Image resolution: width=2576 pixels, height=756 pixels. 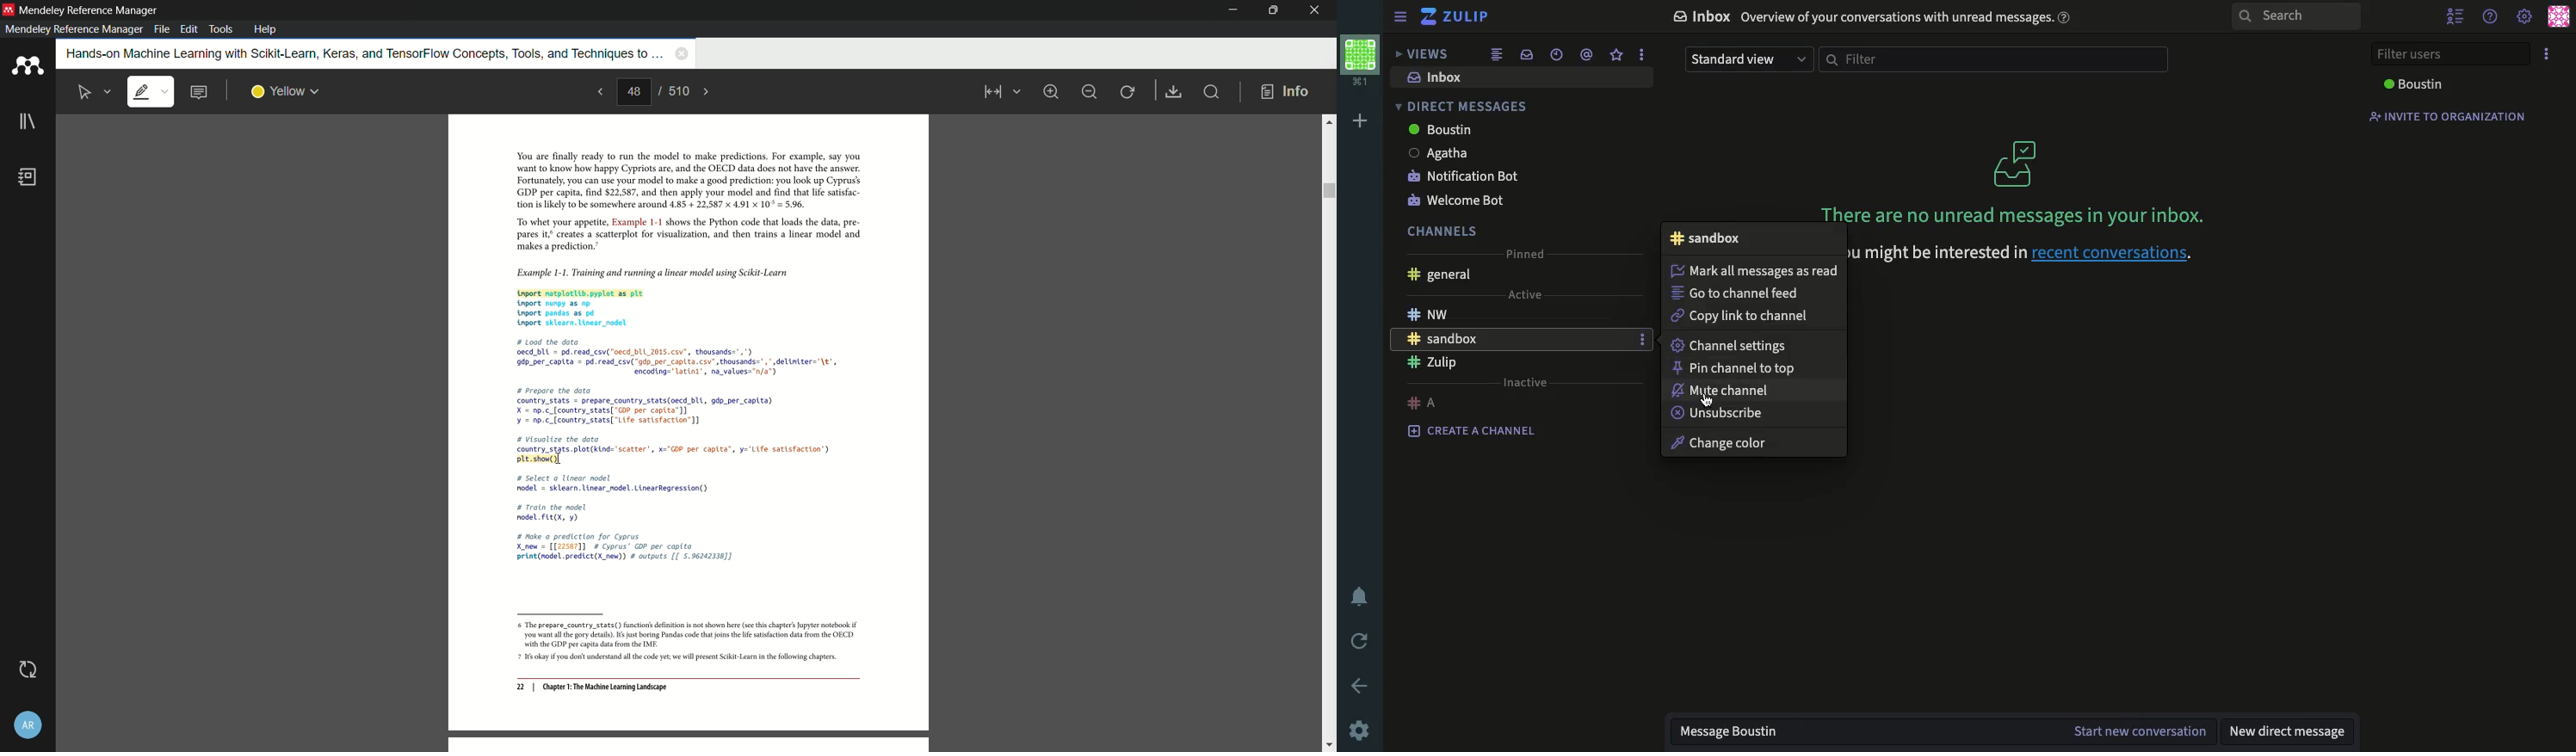 What do you see at coordinates (162, 29) in the screenshot?
I see `file menu` at bounding box center [162, 29].